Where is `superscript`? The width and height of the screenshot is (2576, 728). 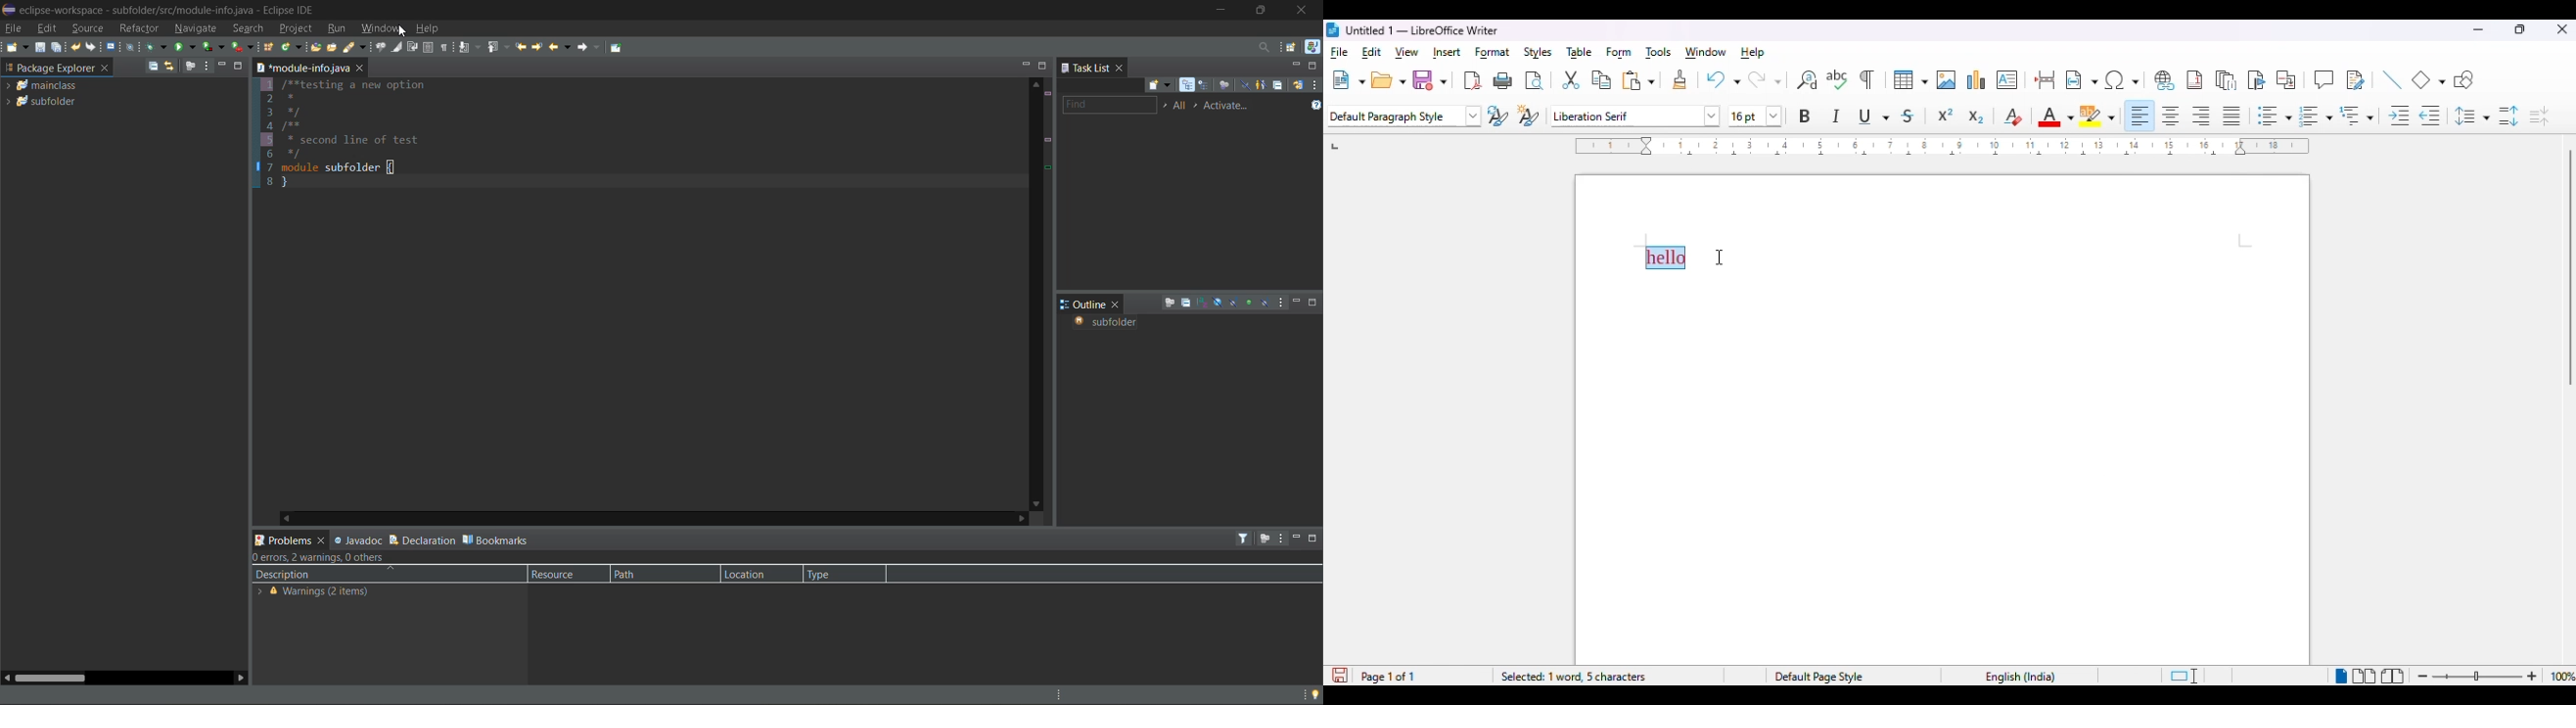 superscript is located at coordinates (1946, 115).